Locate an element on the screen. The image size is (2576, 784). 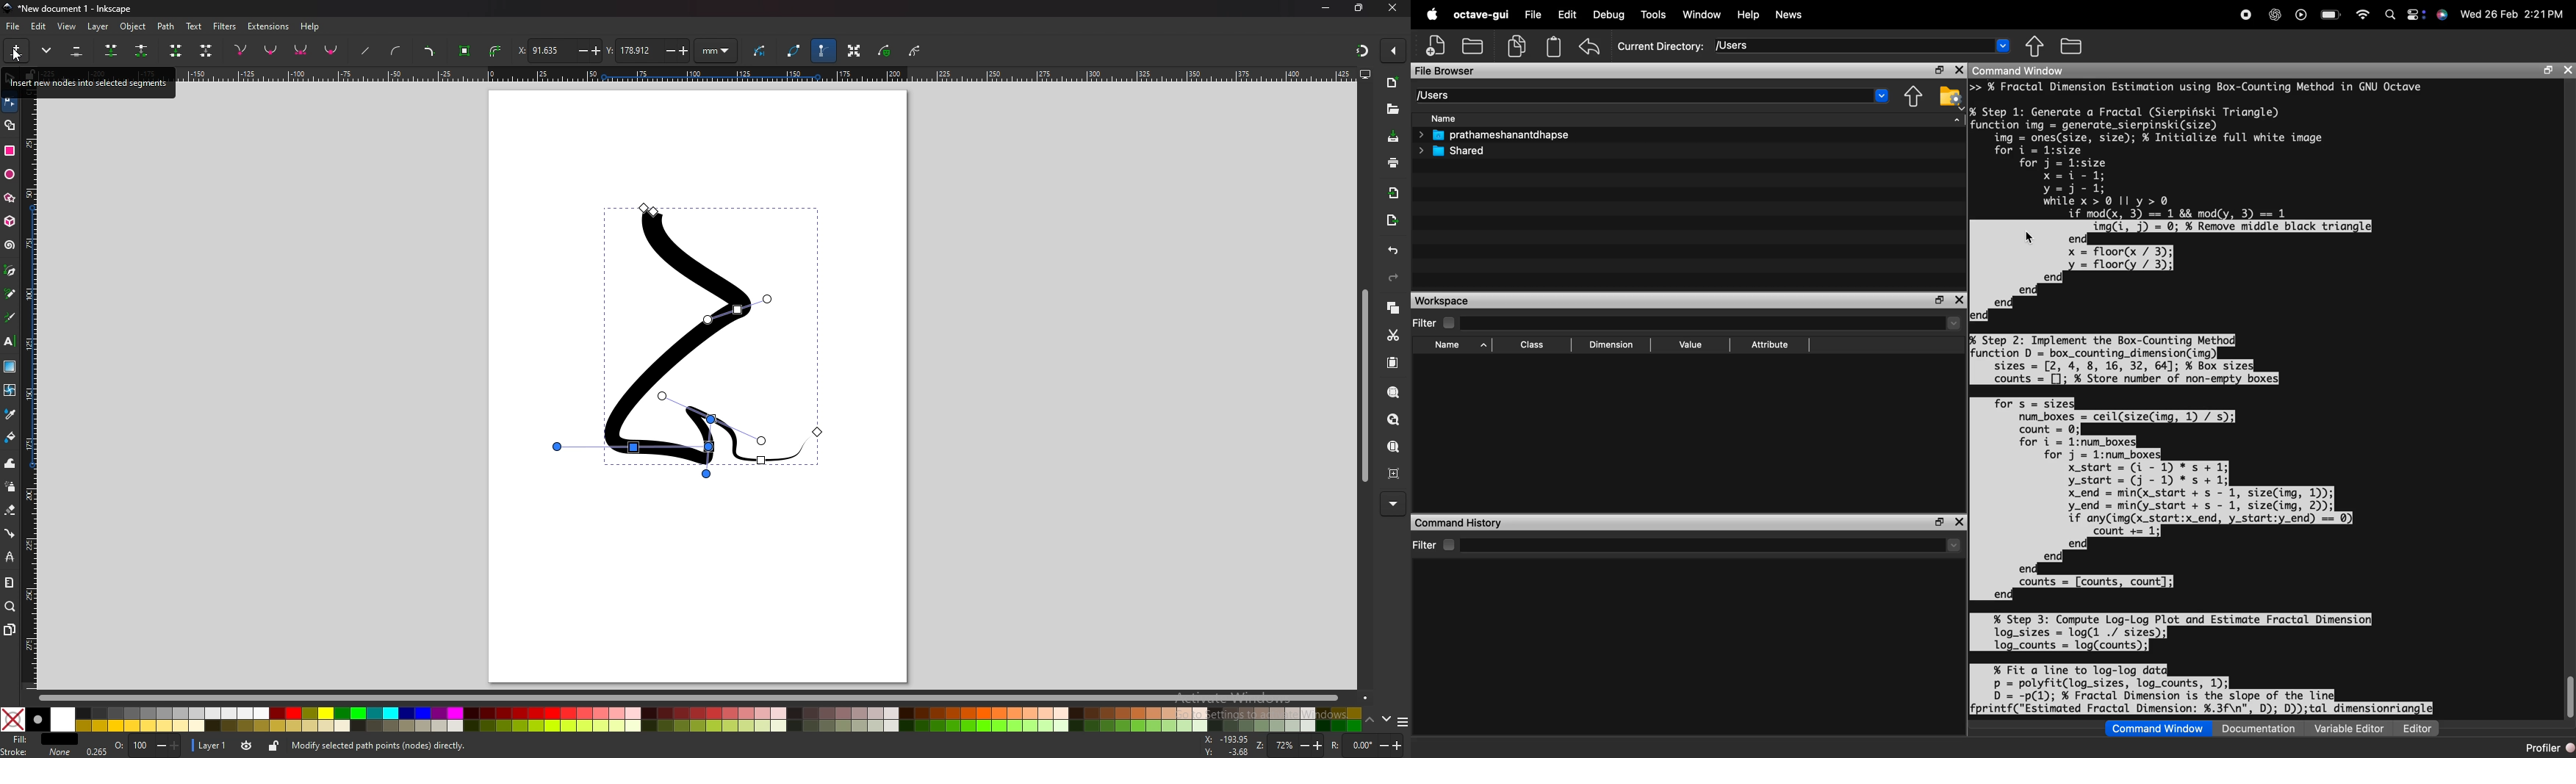
filters is located at coordinates (225, 26).